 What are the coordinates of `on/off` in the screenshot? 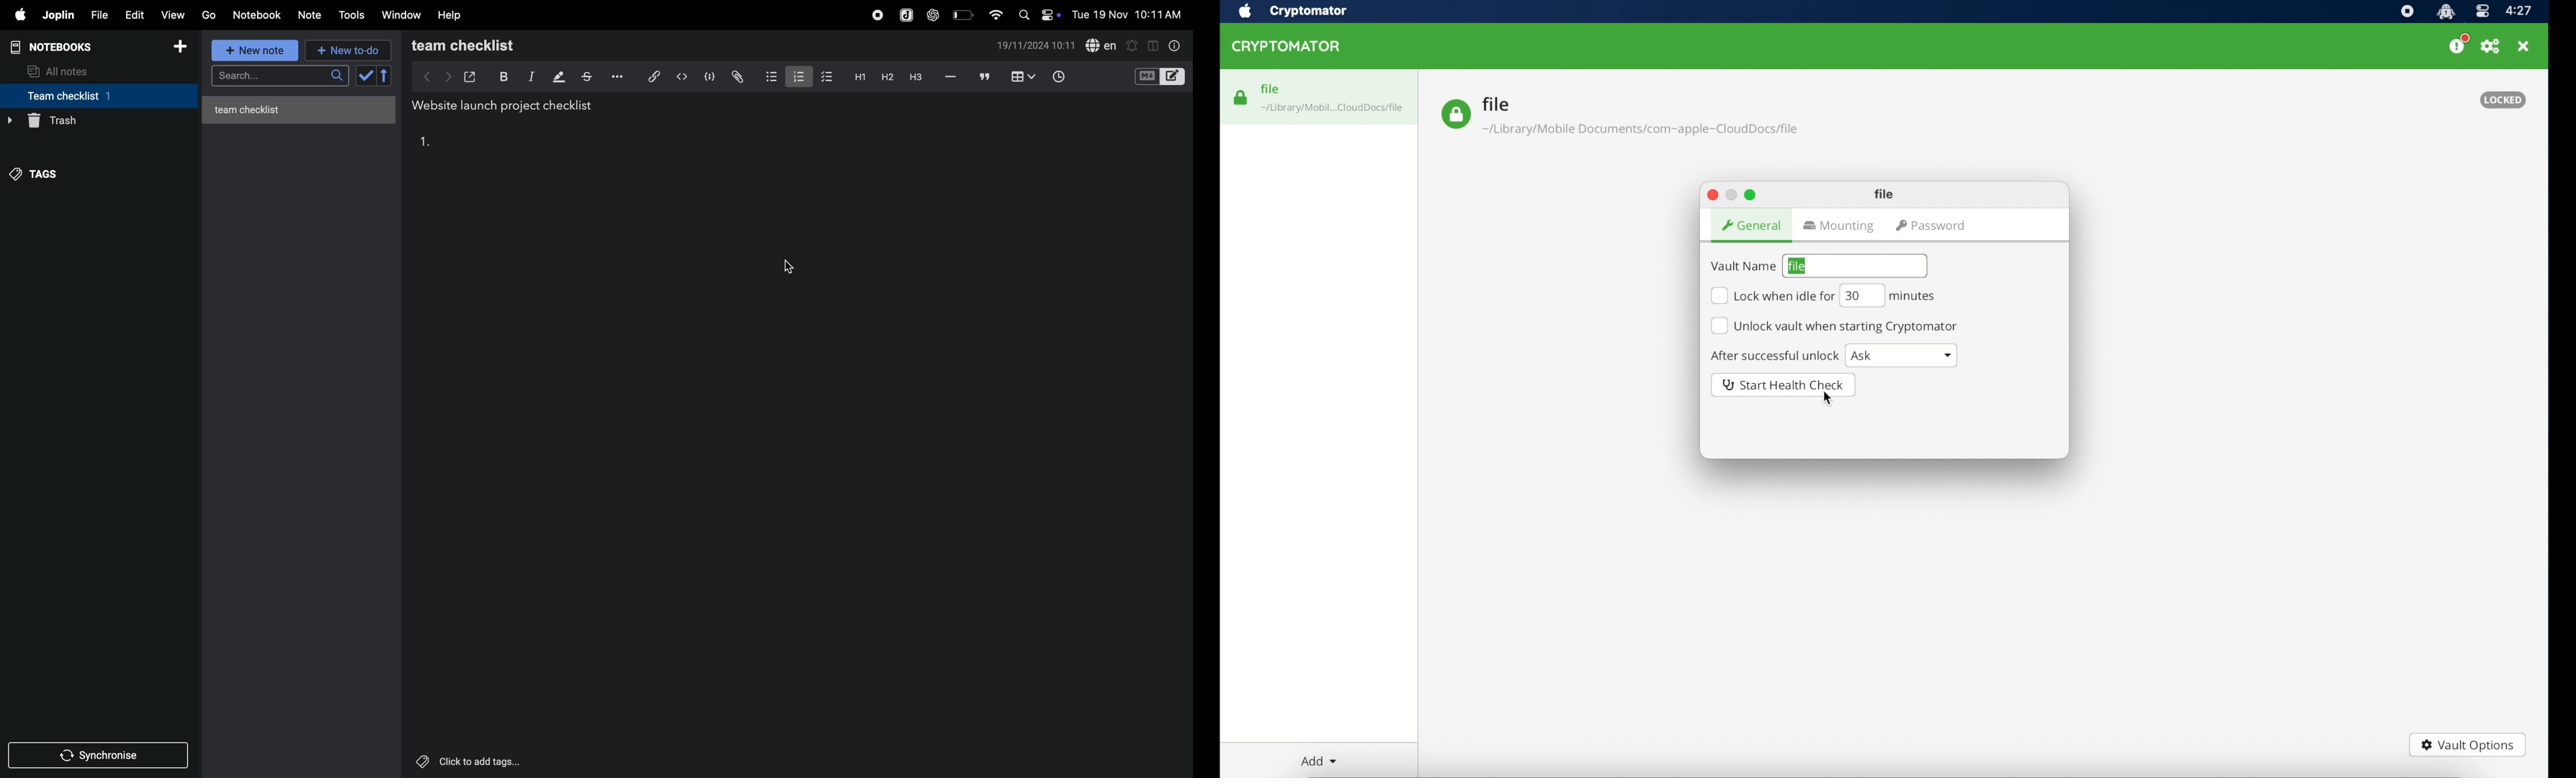 It's located at (1053, 15).